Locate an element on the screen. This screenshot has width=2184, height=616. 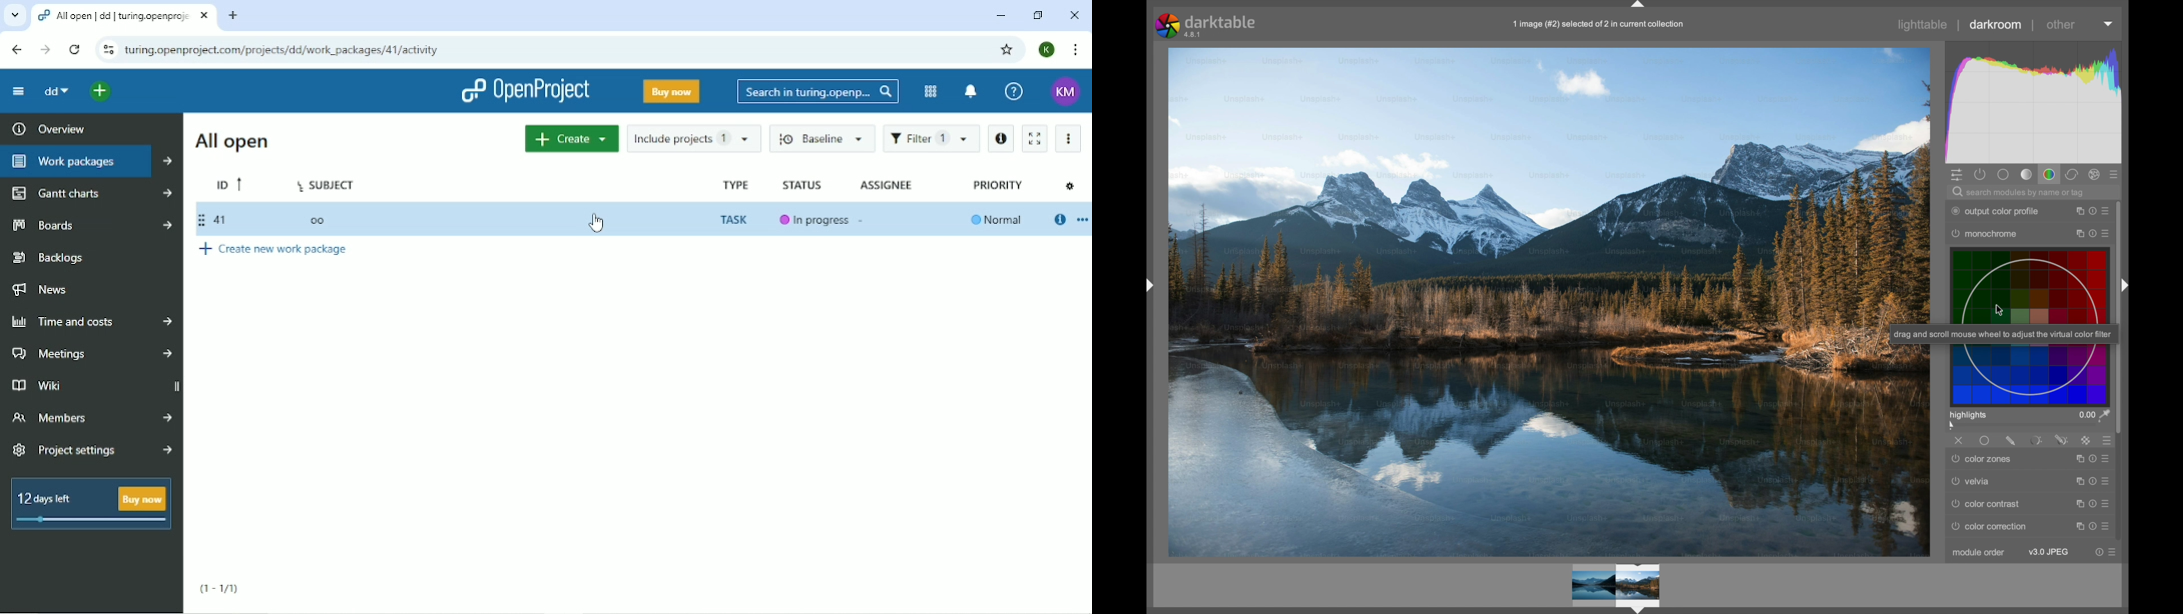
color is located at coordinates (2049, 175).